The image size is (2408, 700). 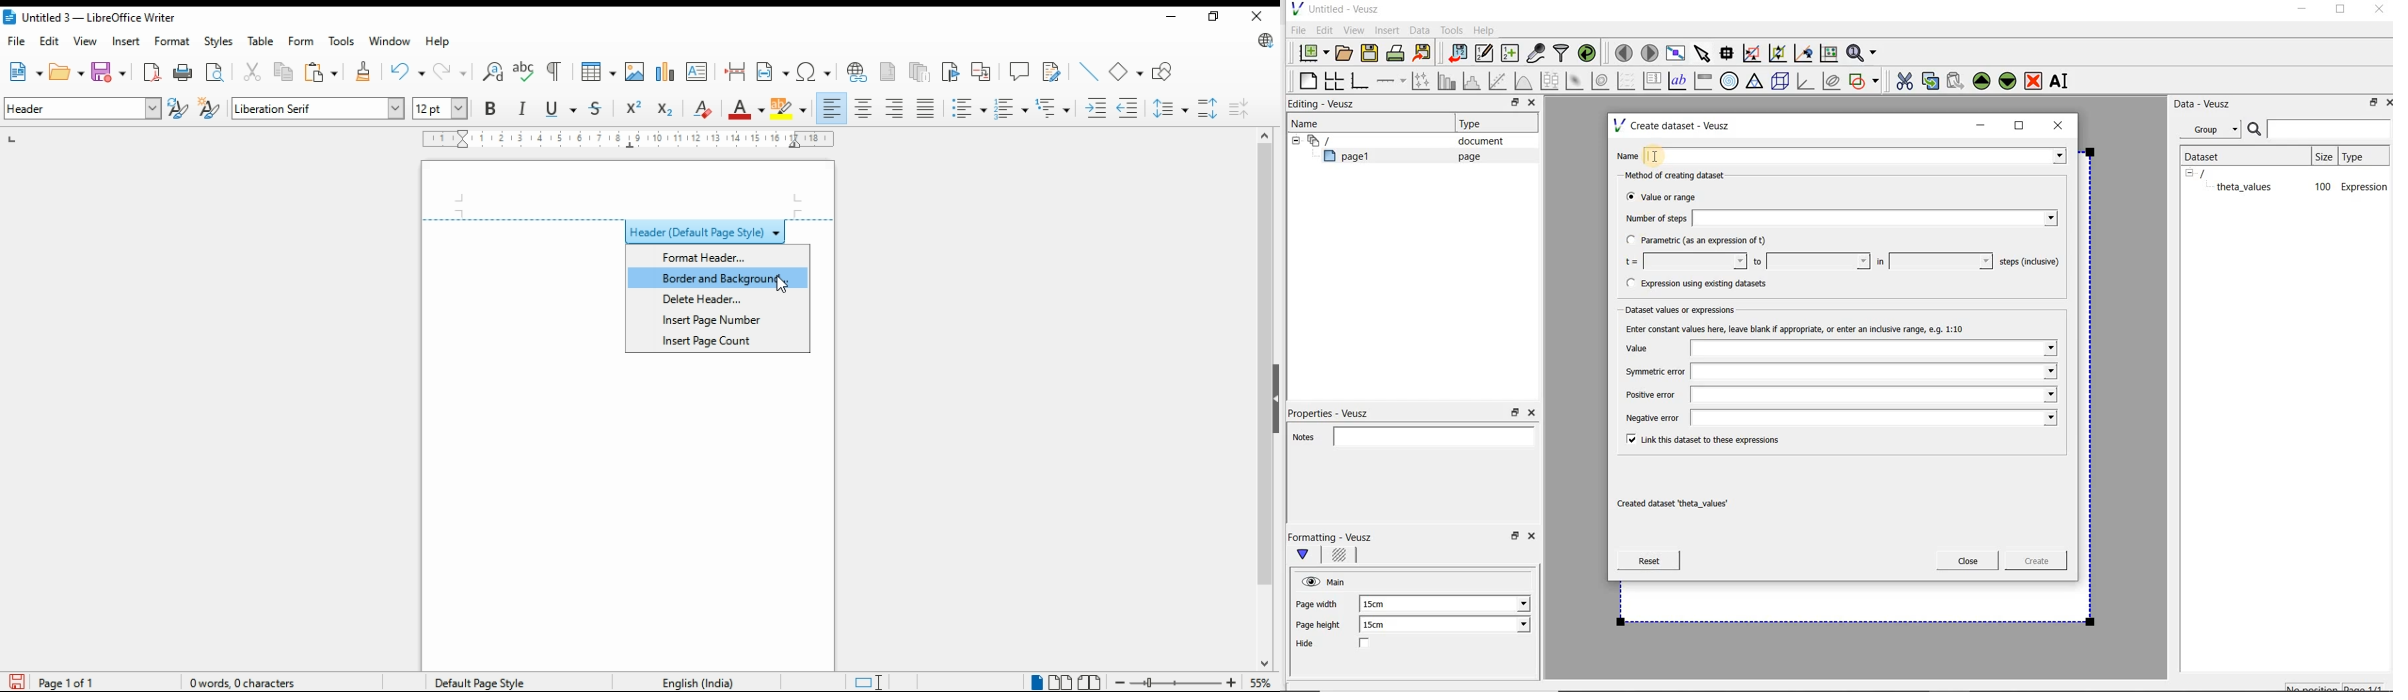 I want to click on Symmetric error, so click(x=1839, y=373).